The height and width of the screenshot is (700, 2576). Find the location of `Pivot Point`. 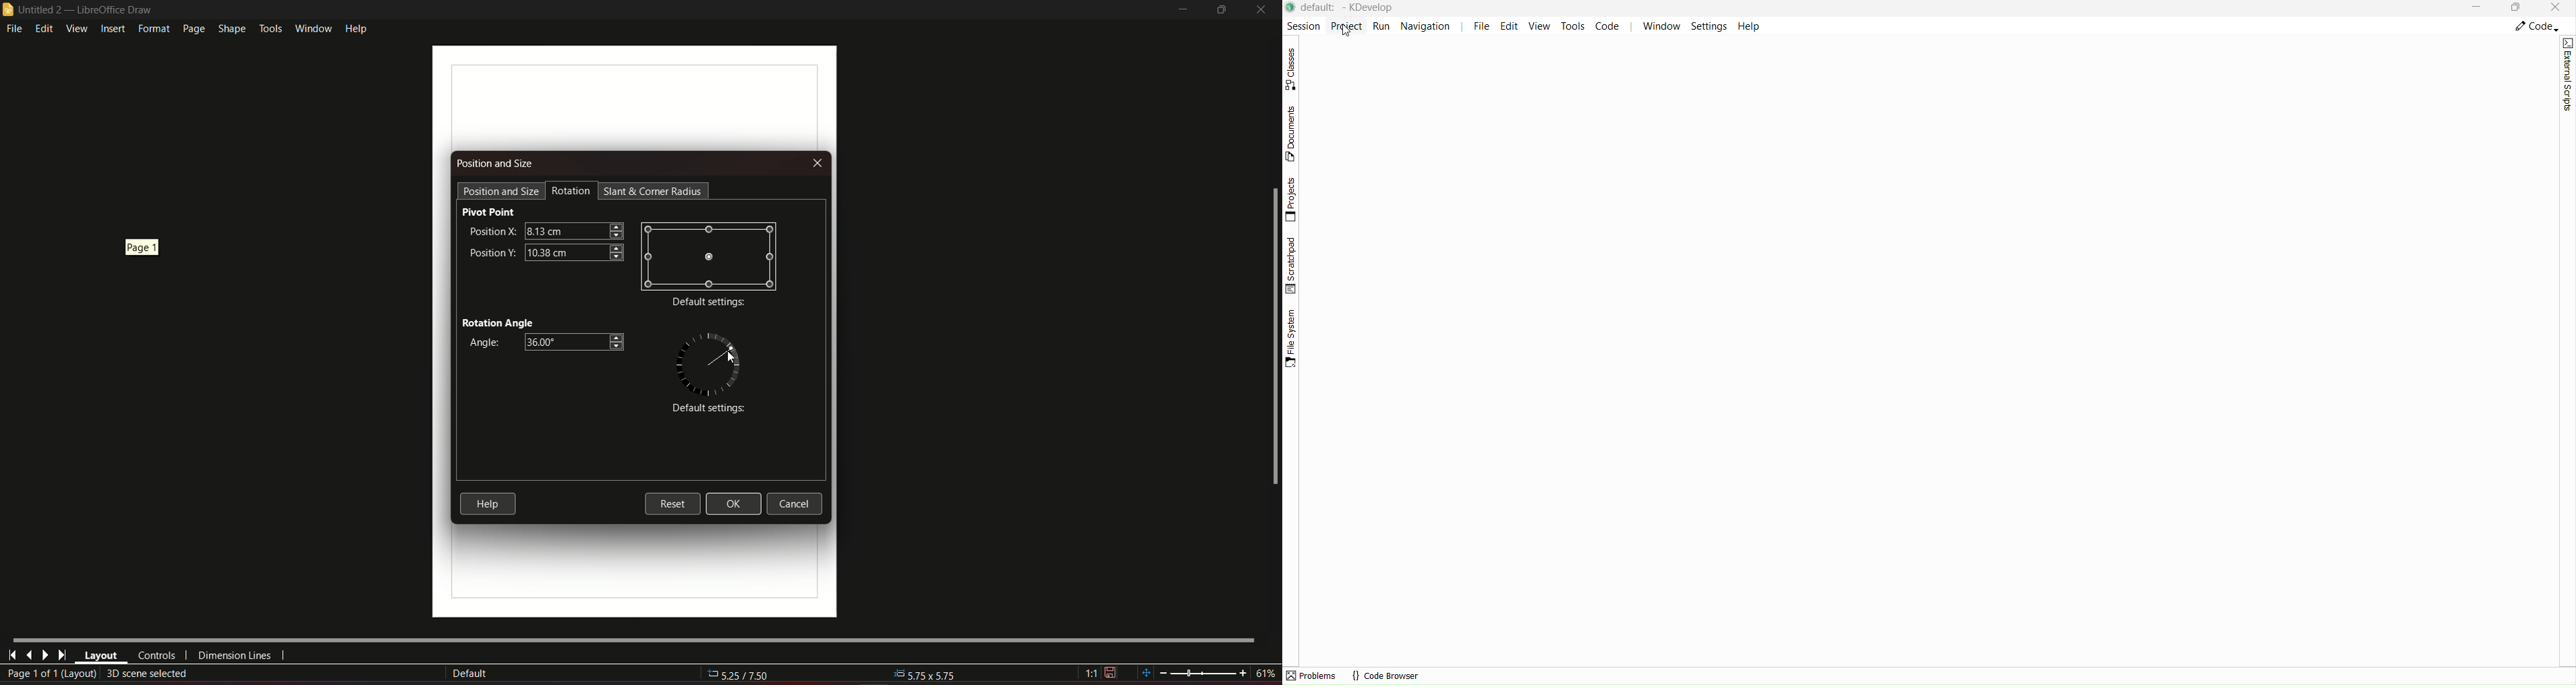

Pivot Point is located at coordinates (489, 212).